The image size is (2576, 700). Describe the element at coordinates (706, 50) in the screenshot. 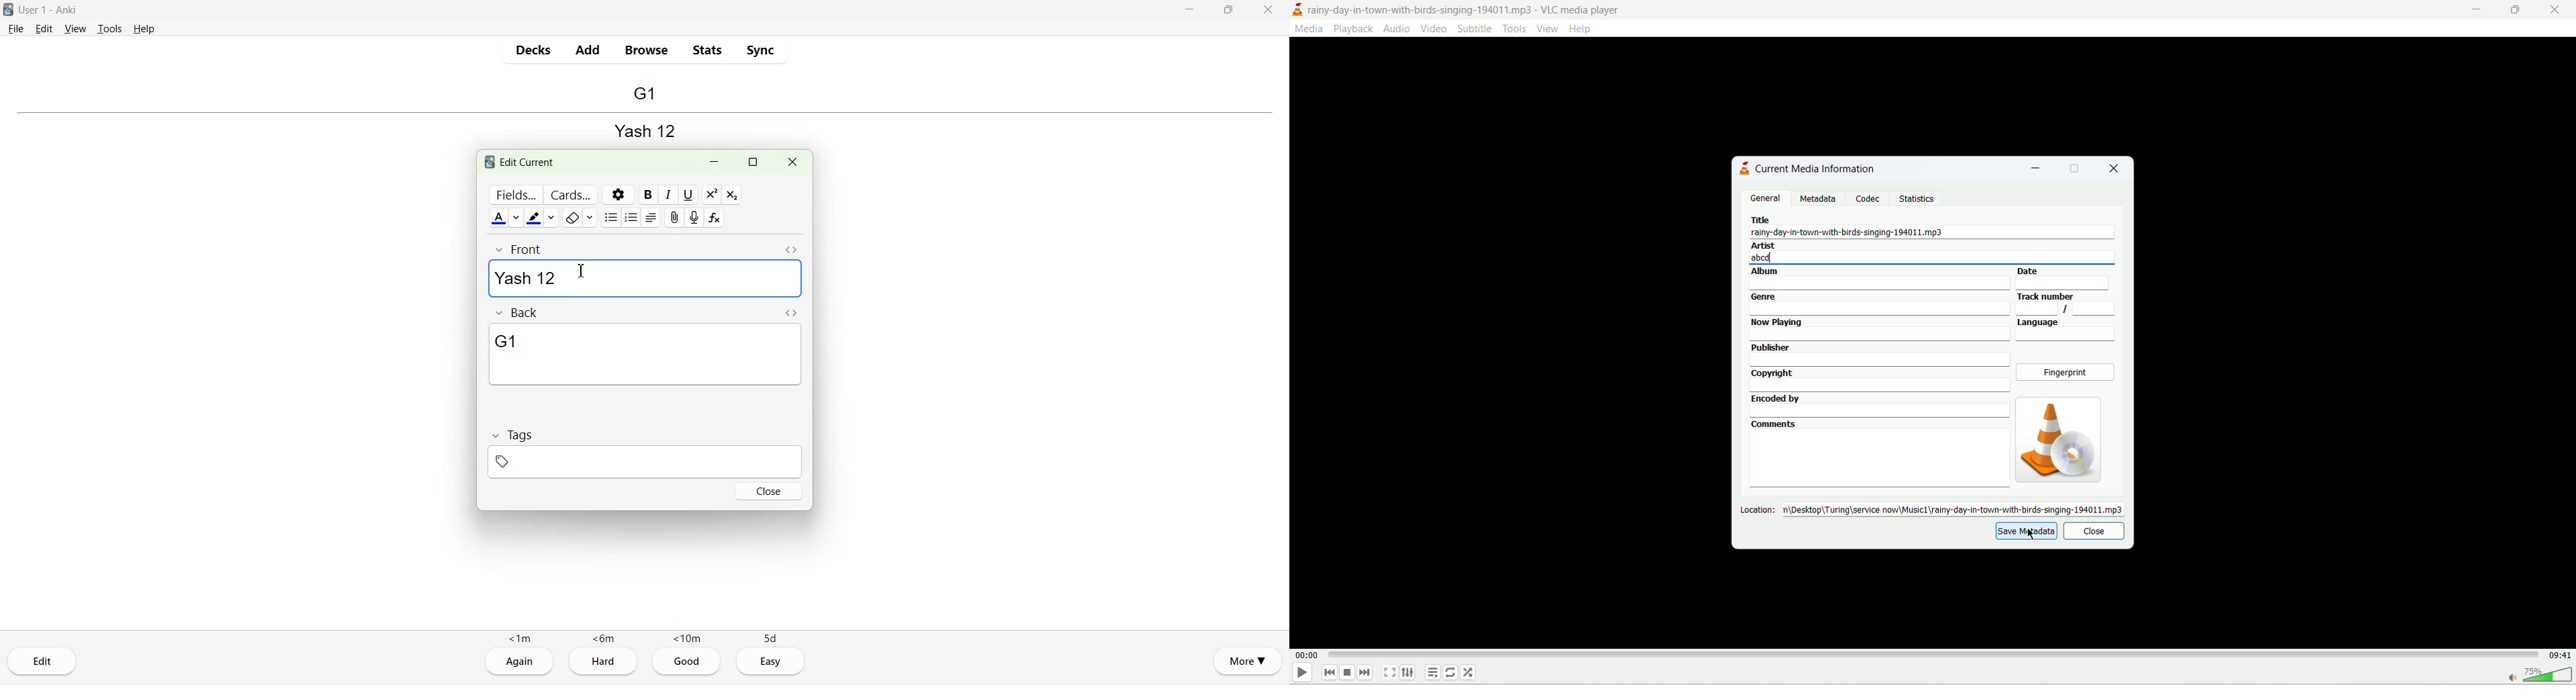

I see `Stats` at that location.